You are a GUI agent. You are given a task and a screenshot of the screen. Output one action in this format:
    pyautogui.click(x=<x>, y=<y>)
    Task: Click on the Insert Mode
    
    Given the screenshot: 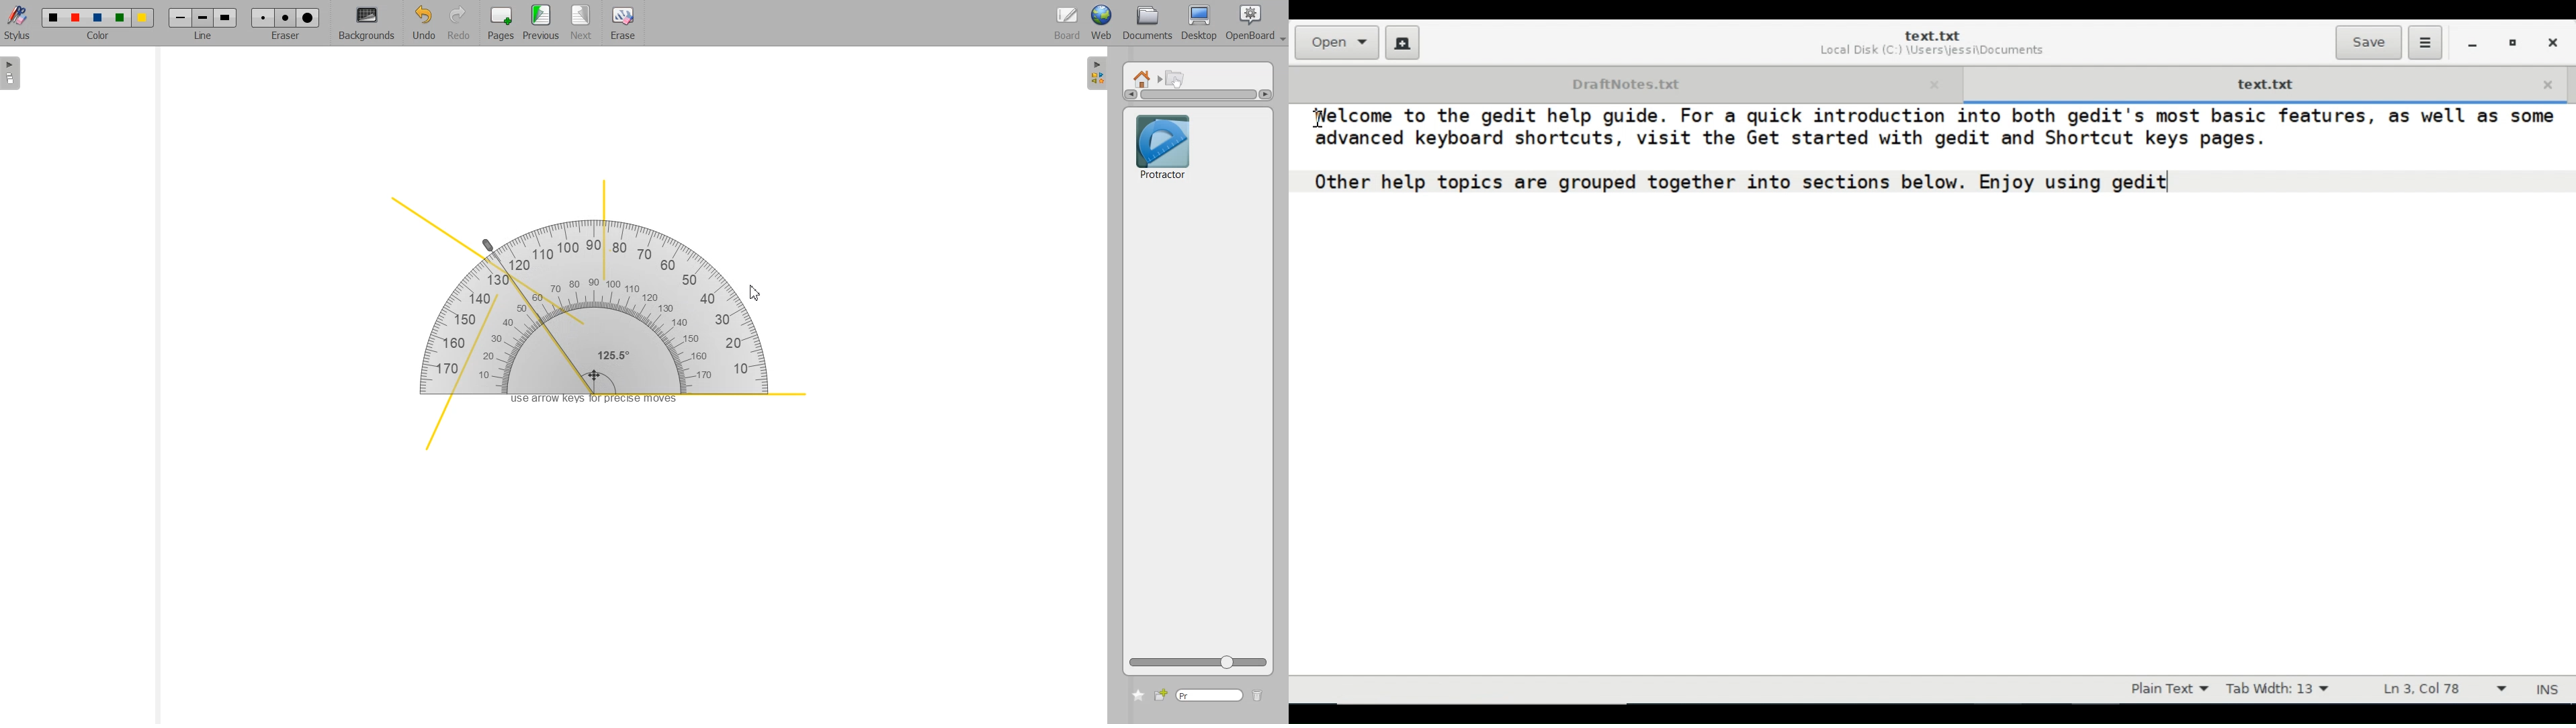 What is the action you would take?
    pyautogui.click(x=2549, y=690)
    